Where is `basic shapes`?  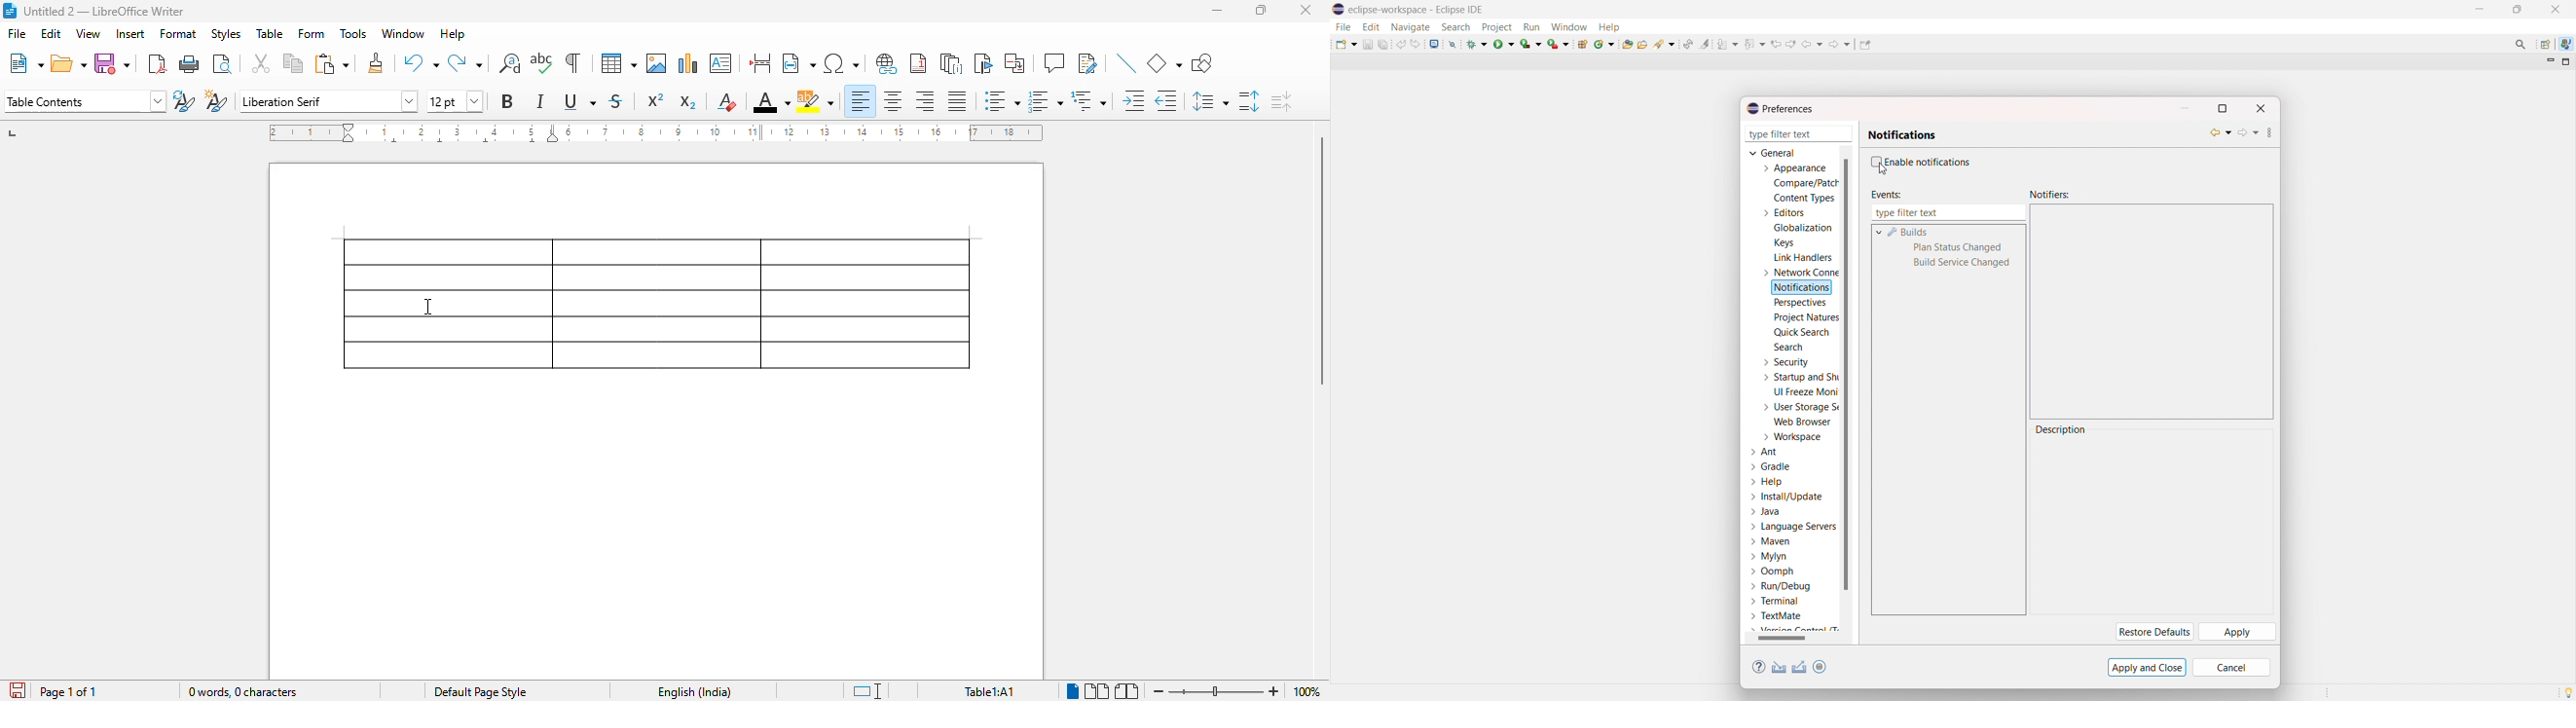
basic shapes is located at coordinates (1164, 63).